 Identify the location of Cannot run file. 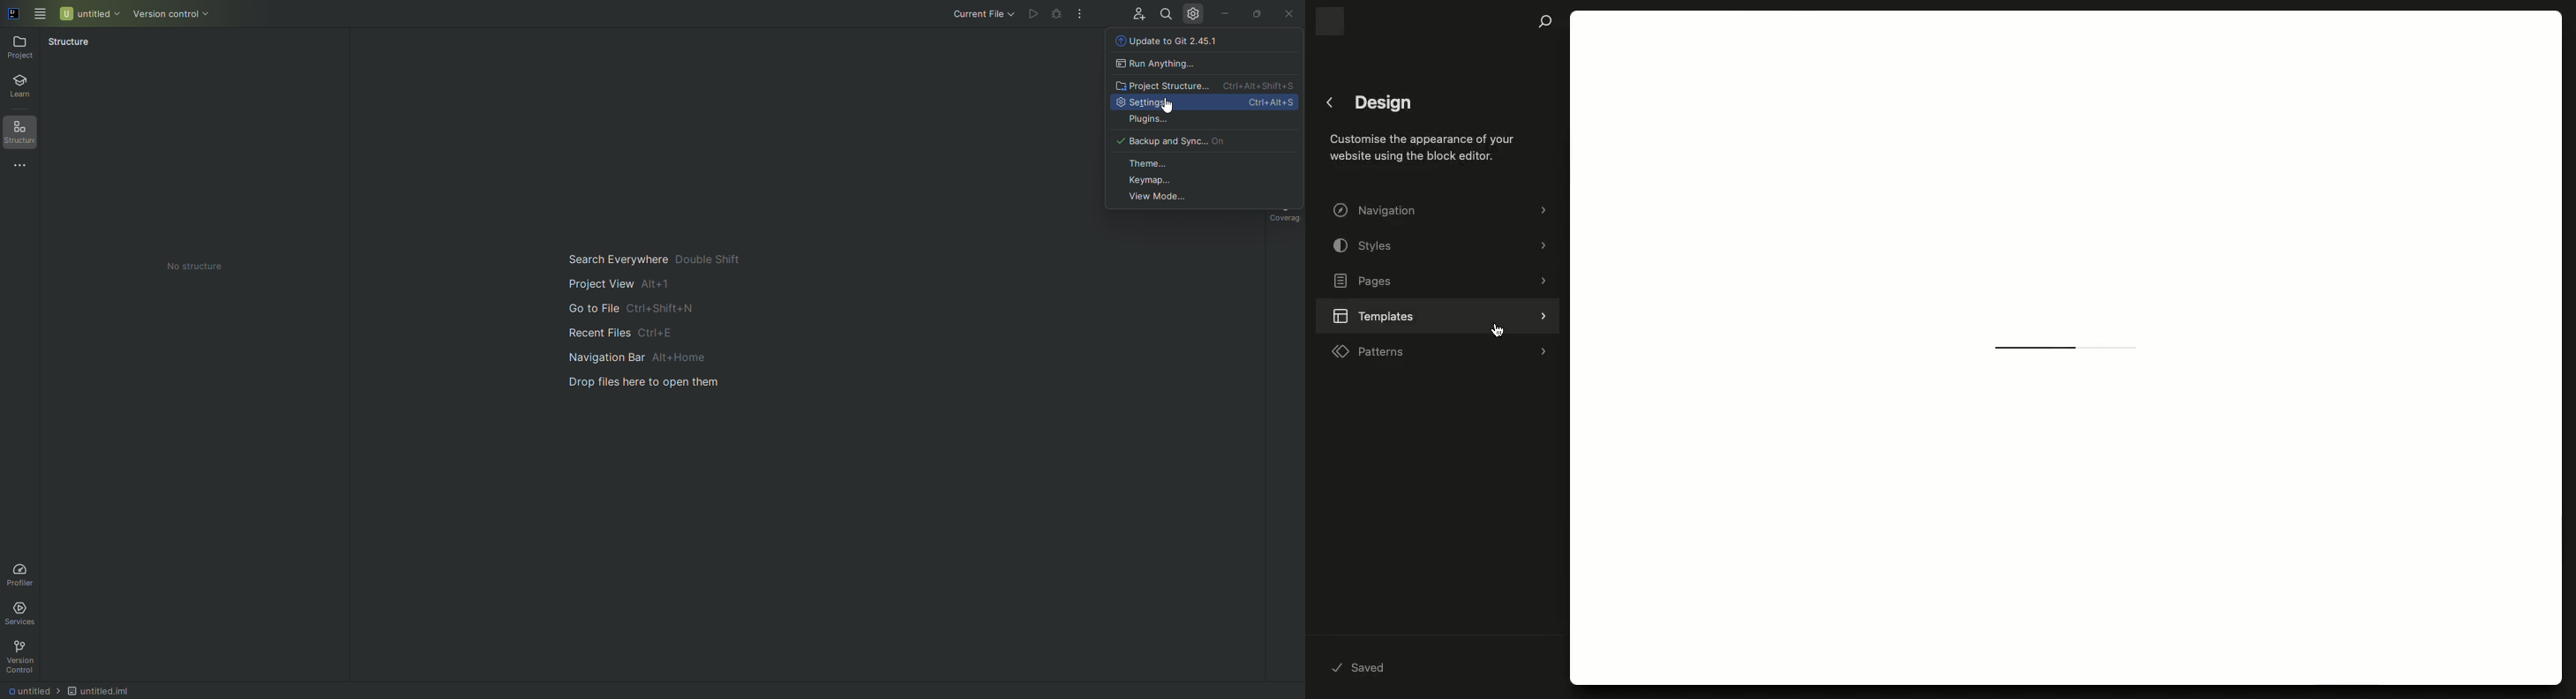
(1033, 14).